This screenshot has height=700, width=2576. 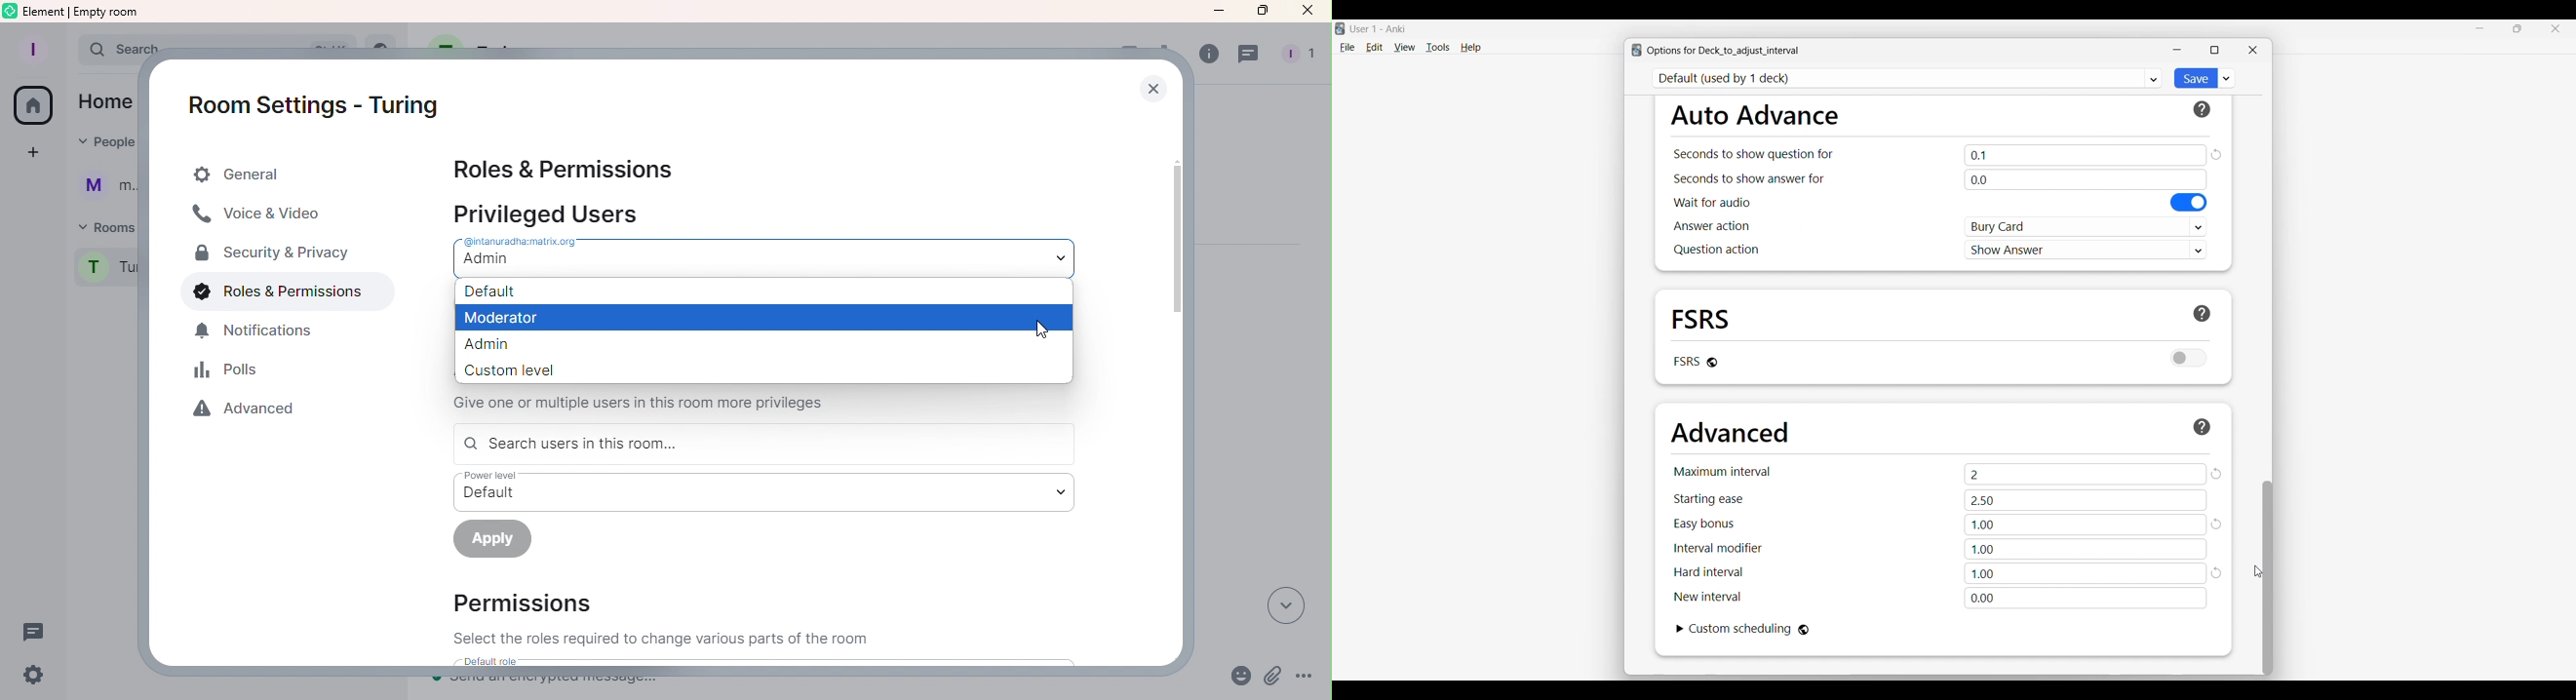 What do you see at coordinates (1637, 50) in the screenshot?
I see `Software logo` at bounding box center [1637, 50].